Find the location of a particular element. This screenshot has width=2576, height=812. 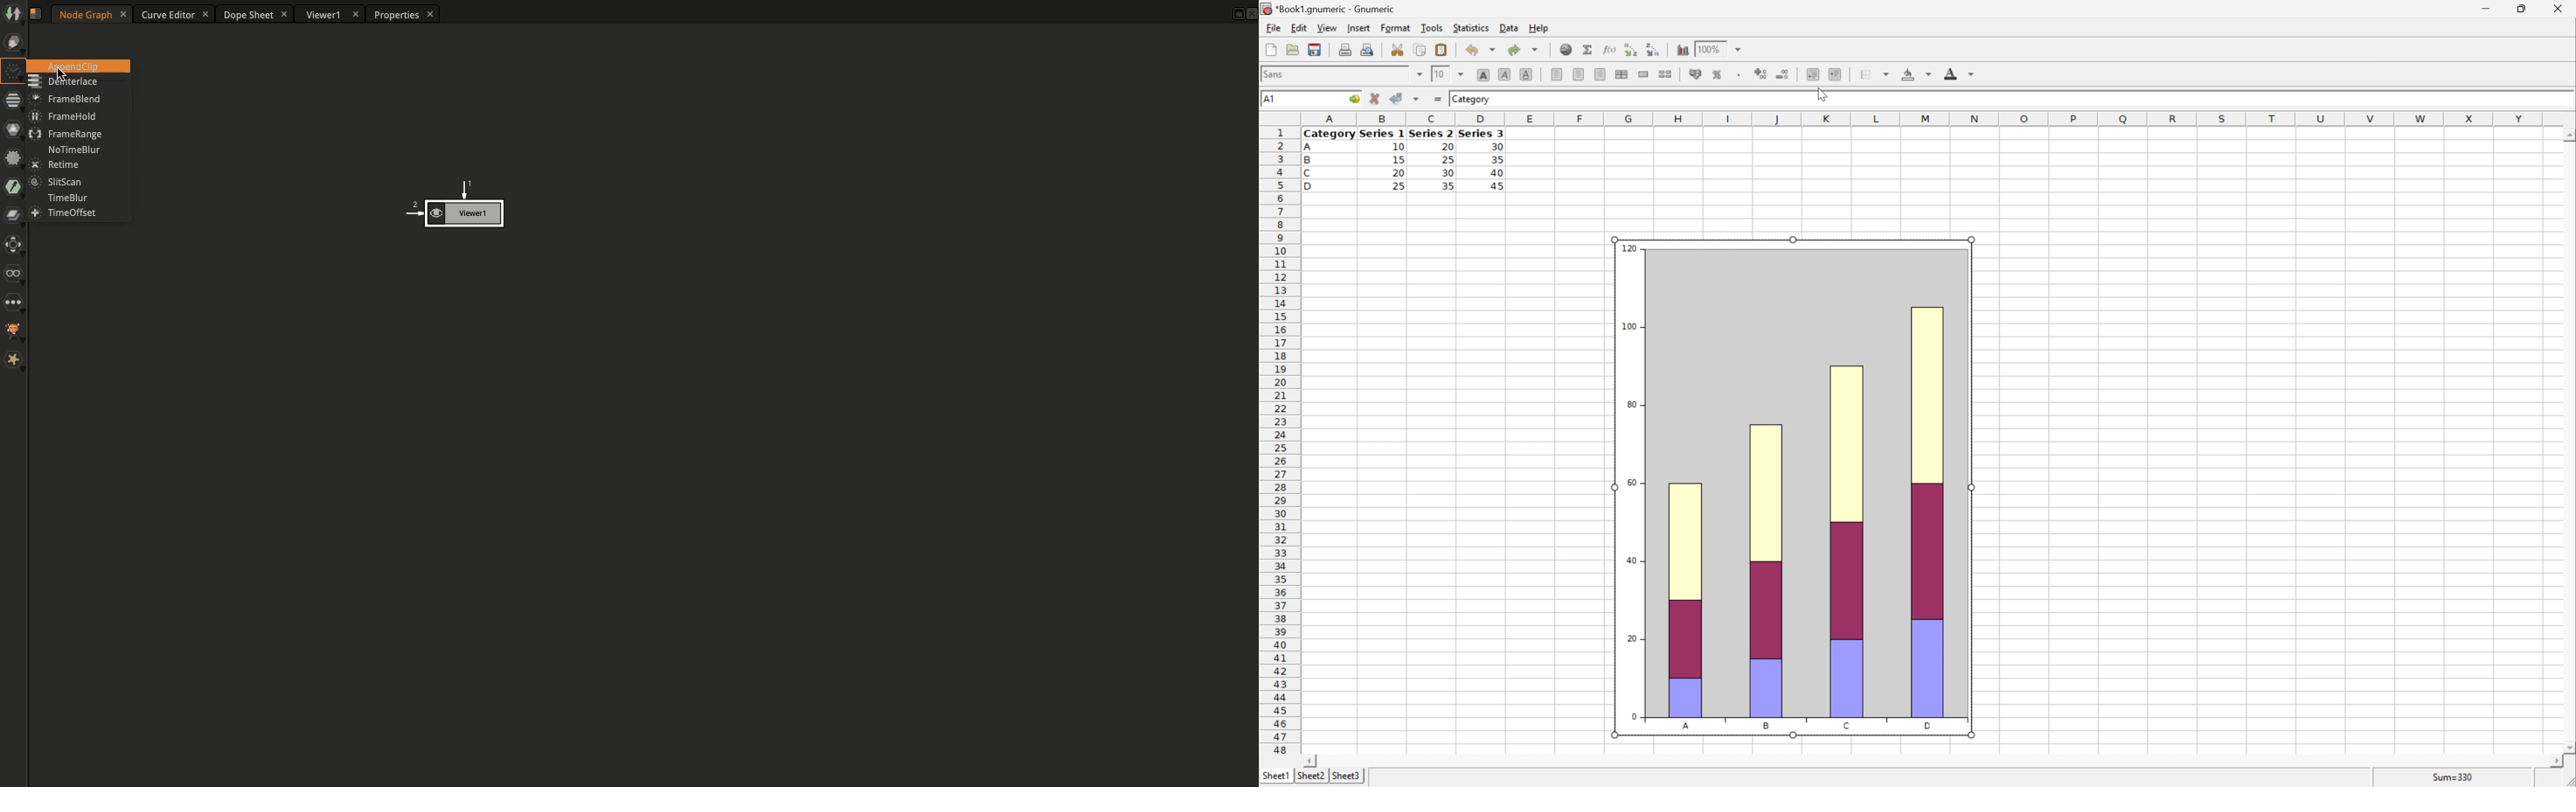

Split merged ranges of cells is located at coordinates (1665, 75).